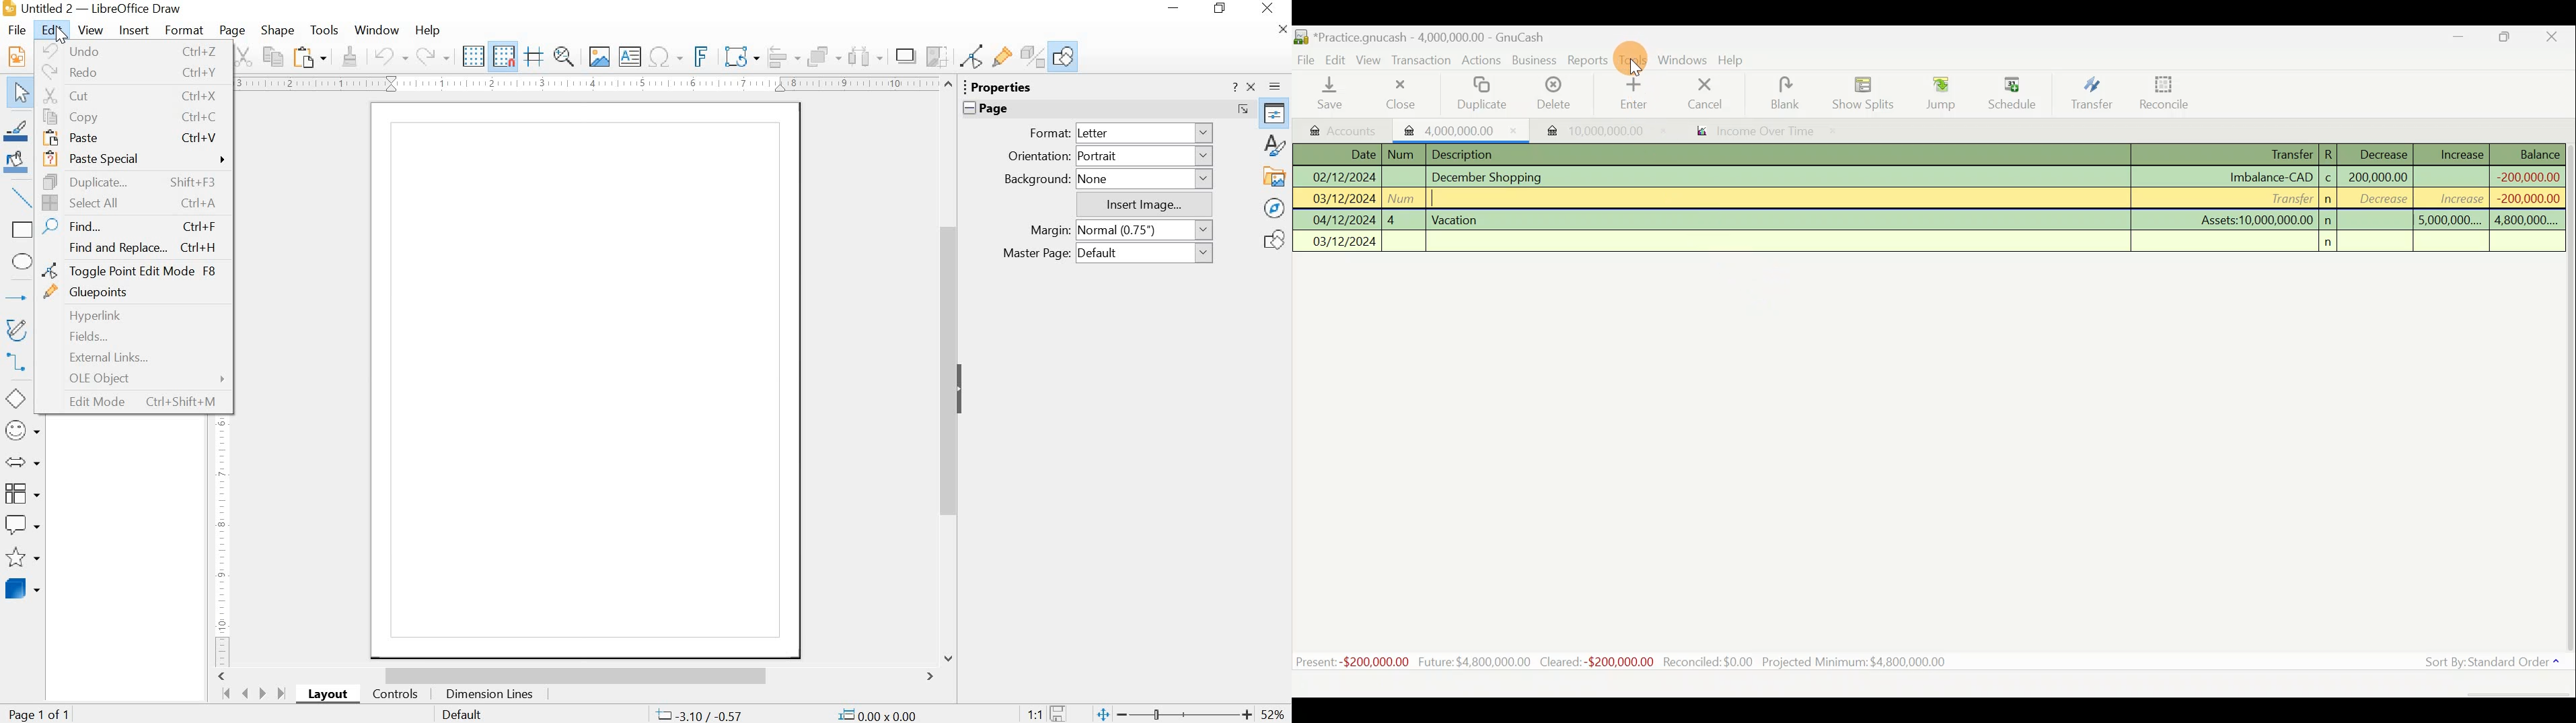 The image size is (2576, 728). Describe the element at coordinates (949, 657) in the screenshot. I see `Down` at that location.